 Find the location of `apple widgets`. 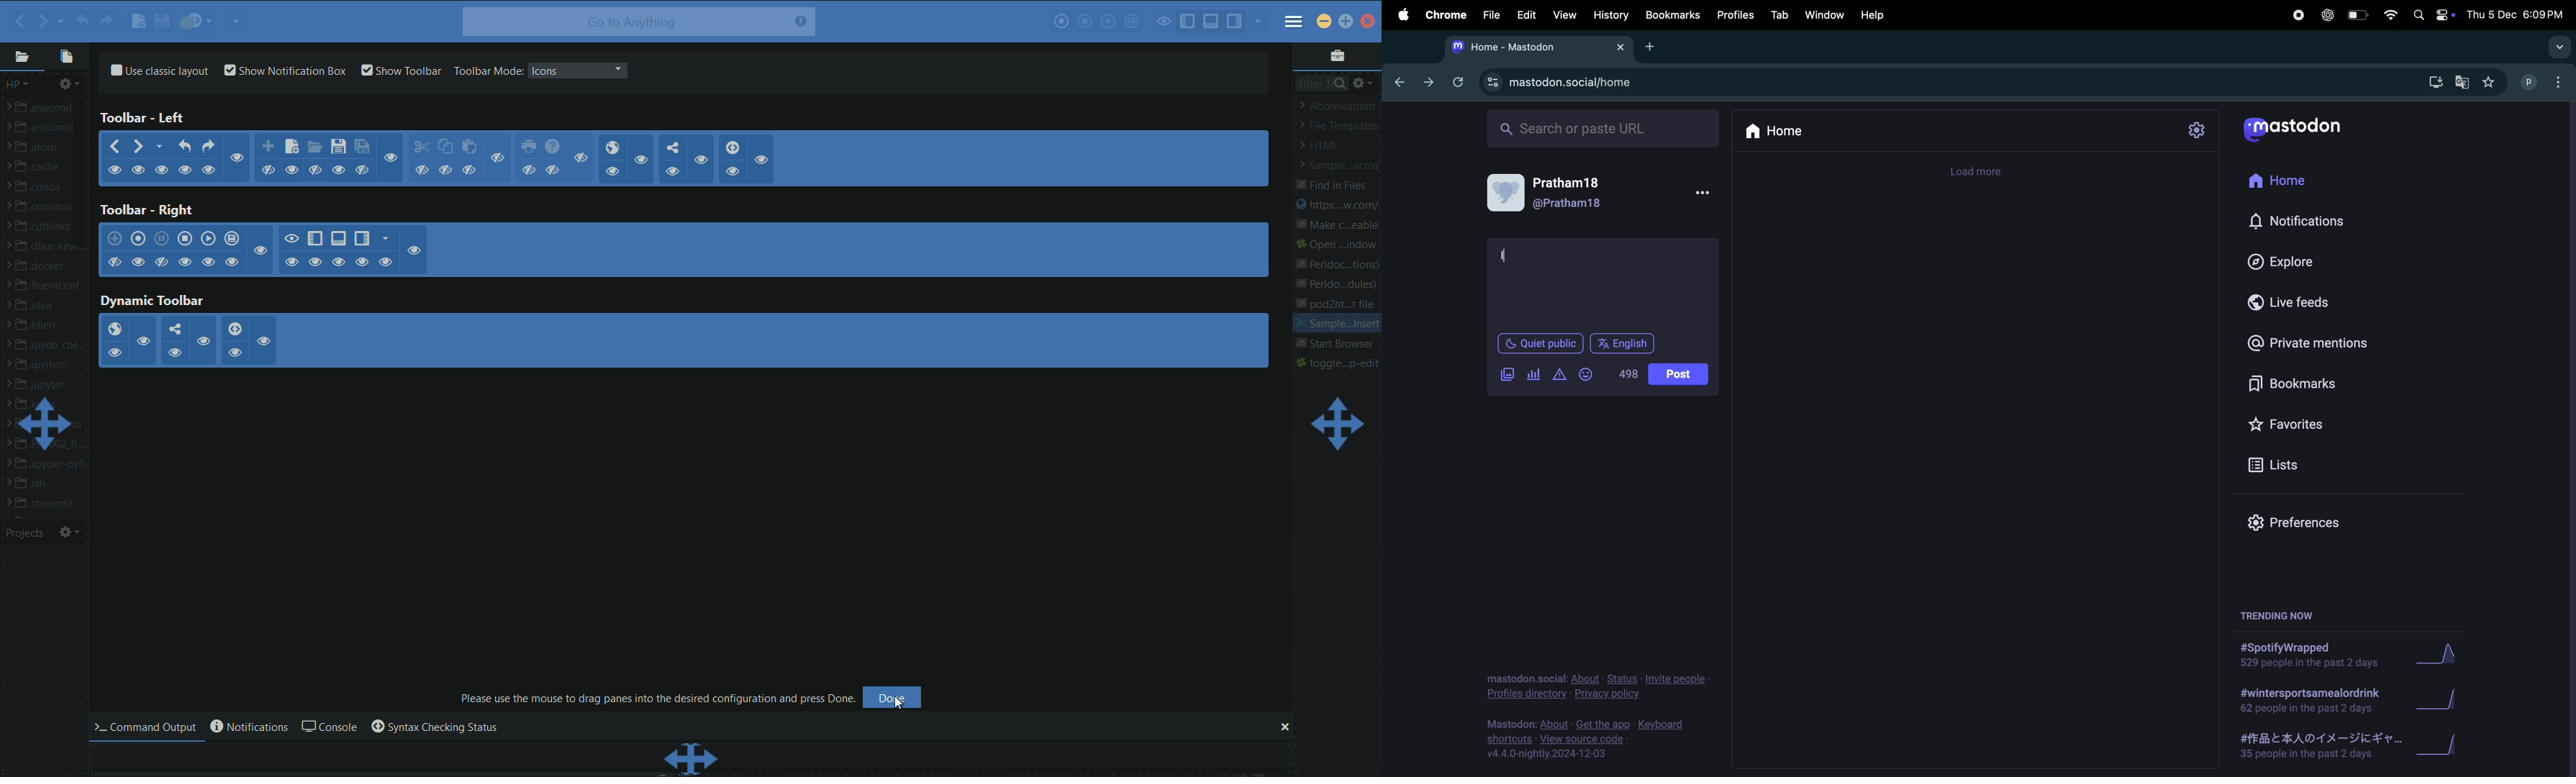

apple widgets is located at coordinates (2433, 15).